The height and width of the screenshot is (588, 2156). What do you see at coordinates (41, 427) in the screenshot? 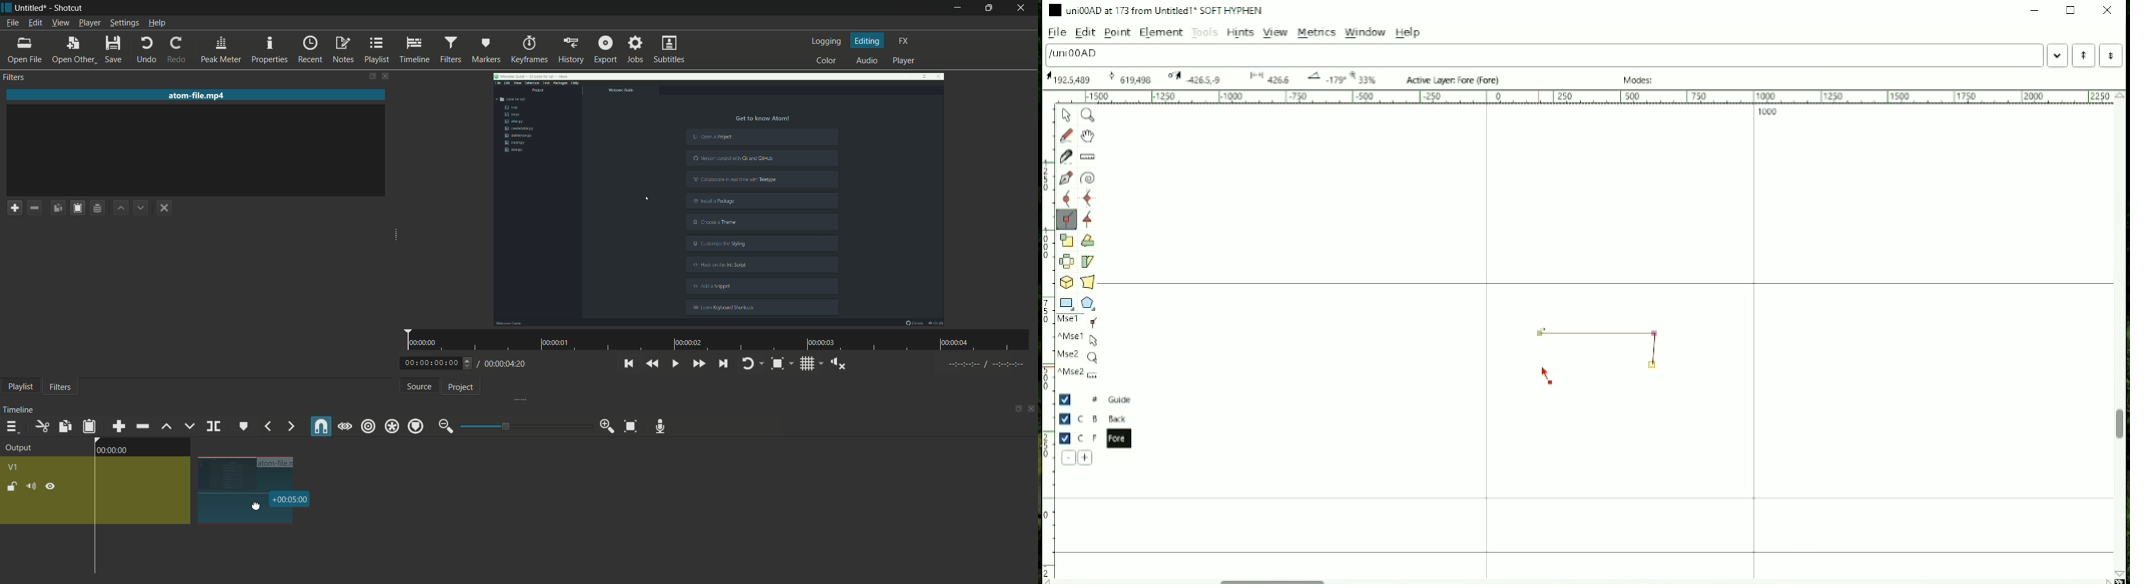
I see `cut` at bounding box center [41, 427].